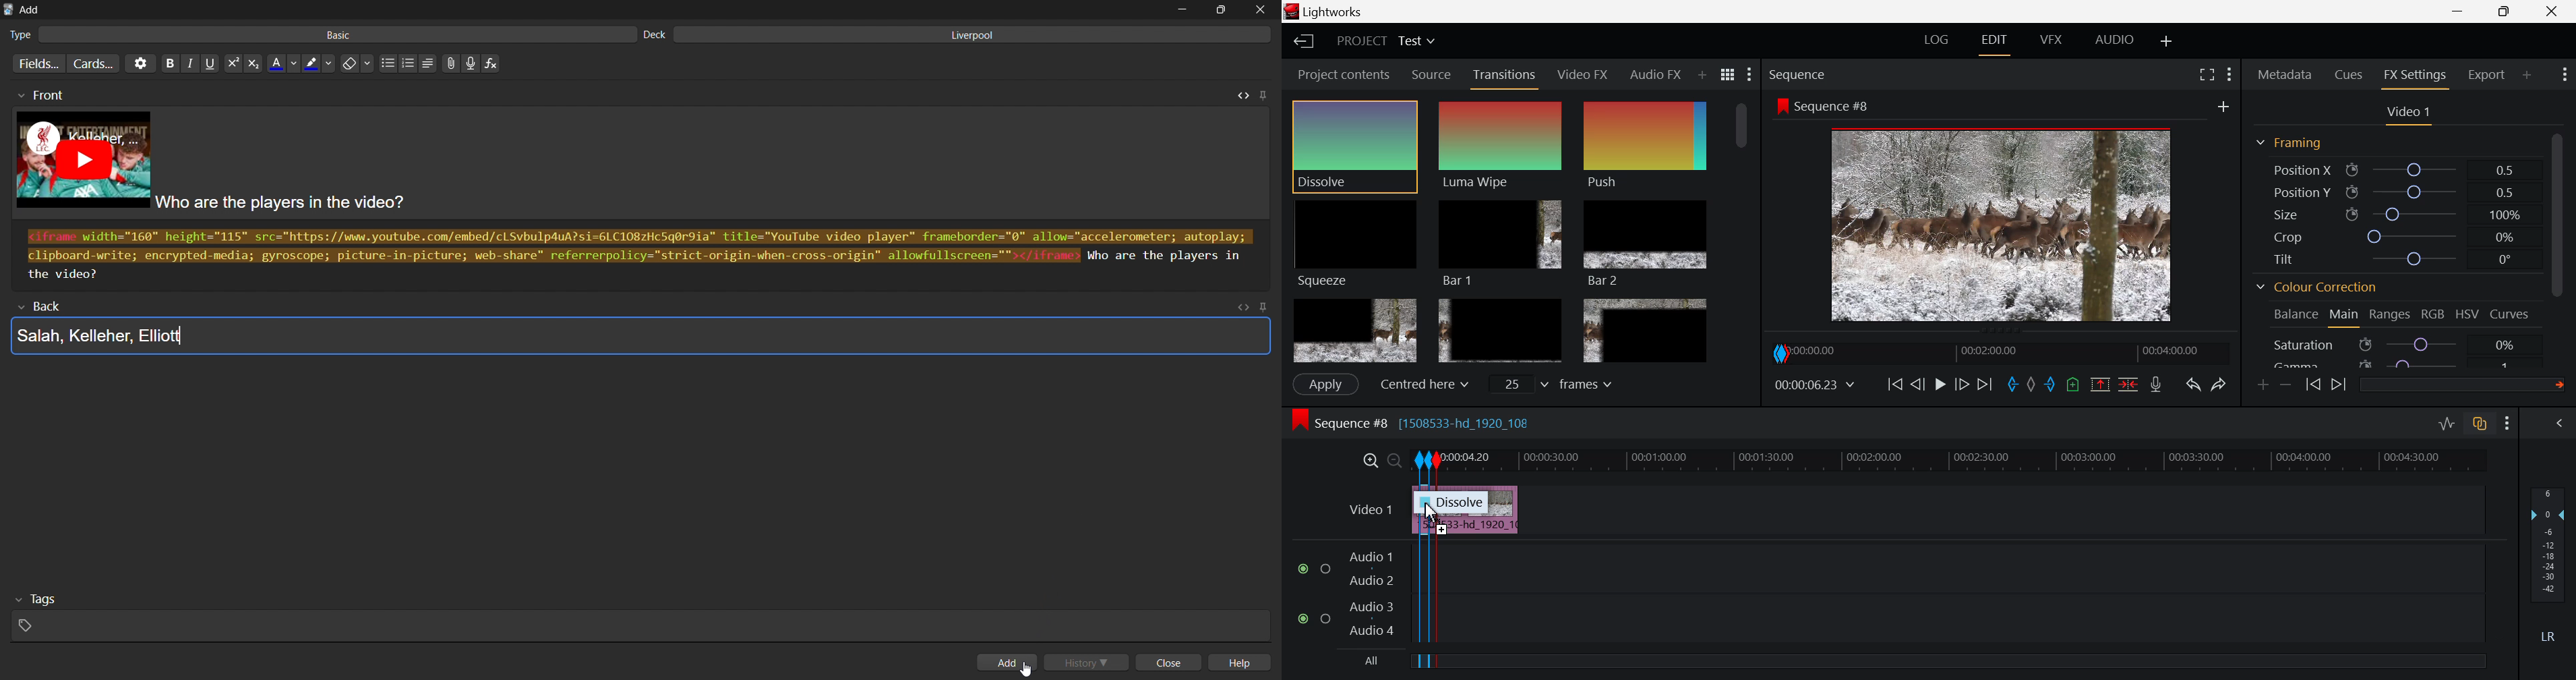 The height and width of the screenshot is (700, 2576). I want to click on VFX, so click(2051, 40).